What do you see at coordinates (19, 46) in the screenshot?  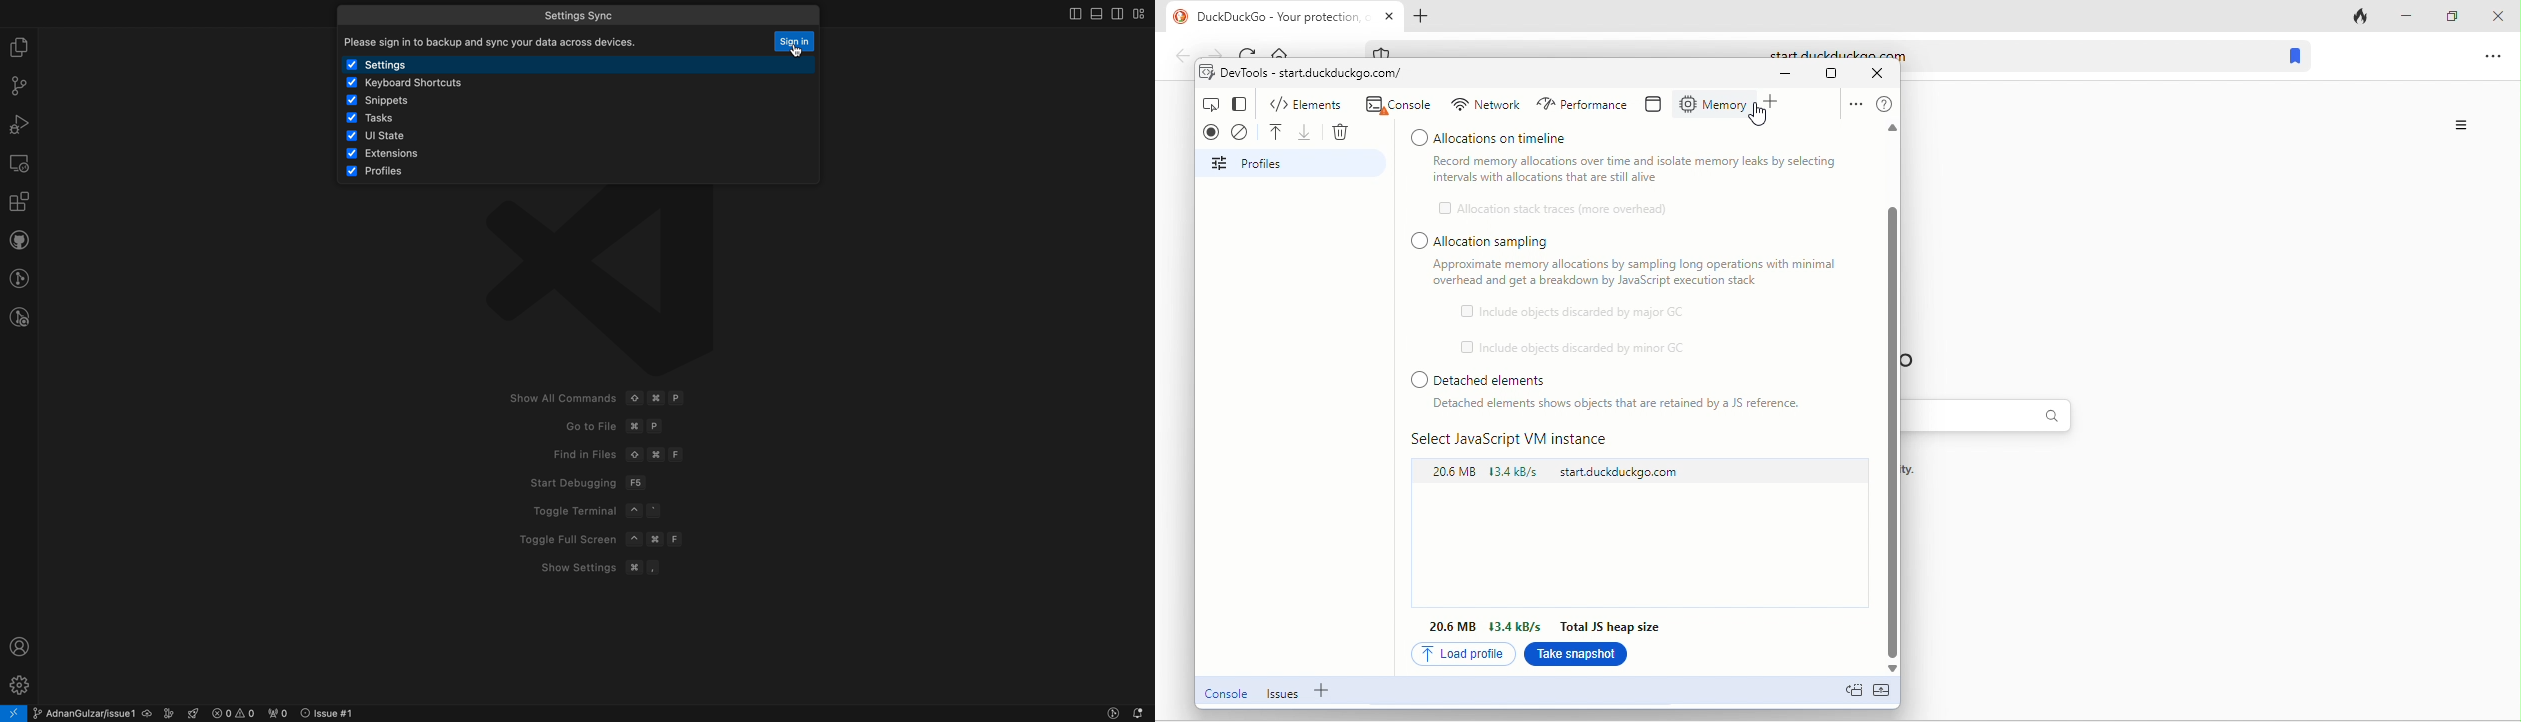 I see `file explorer ` at bounding box center [19, 46].